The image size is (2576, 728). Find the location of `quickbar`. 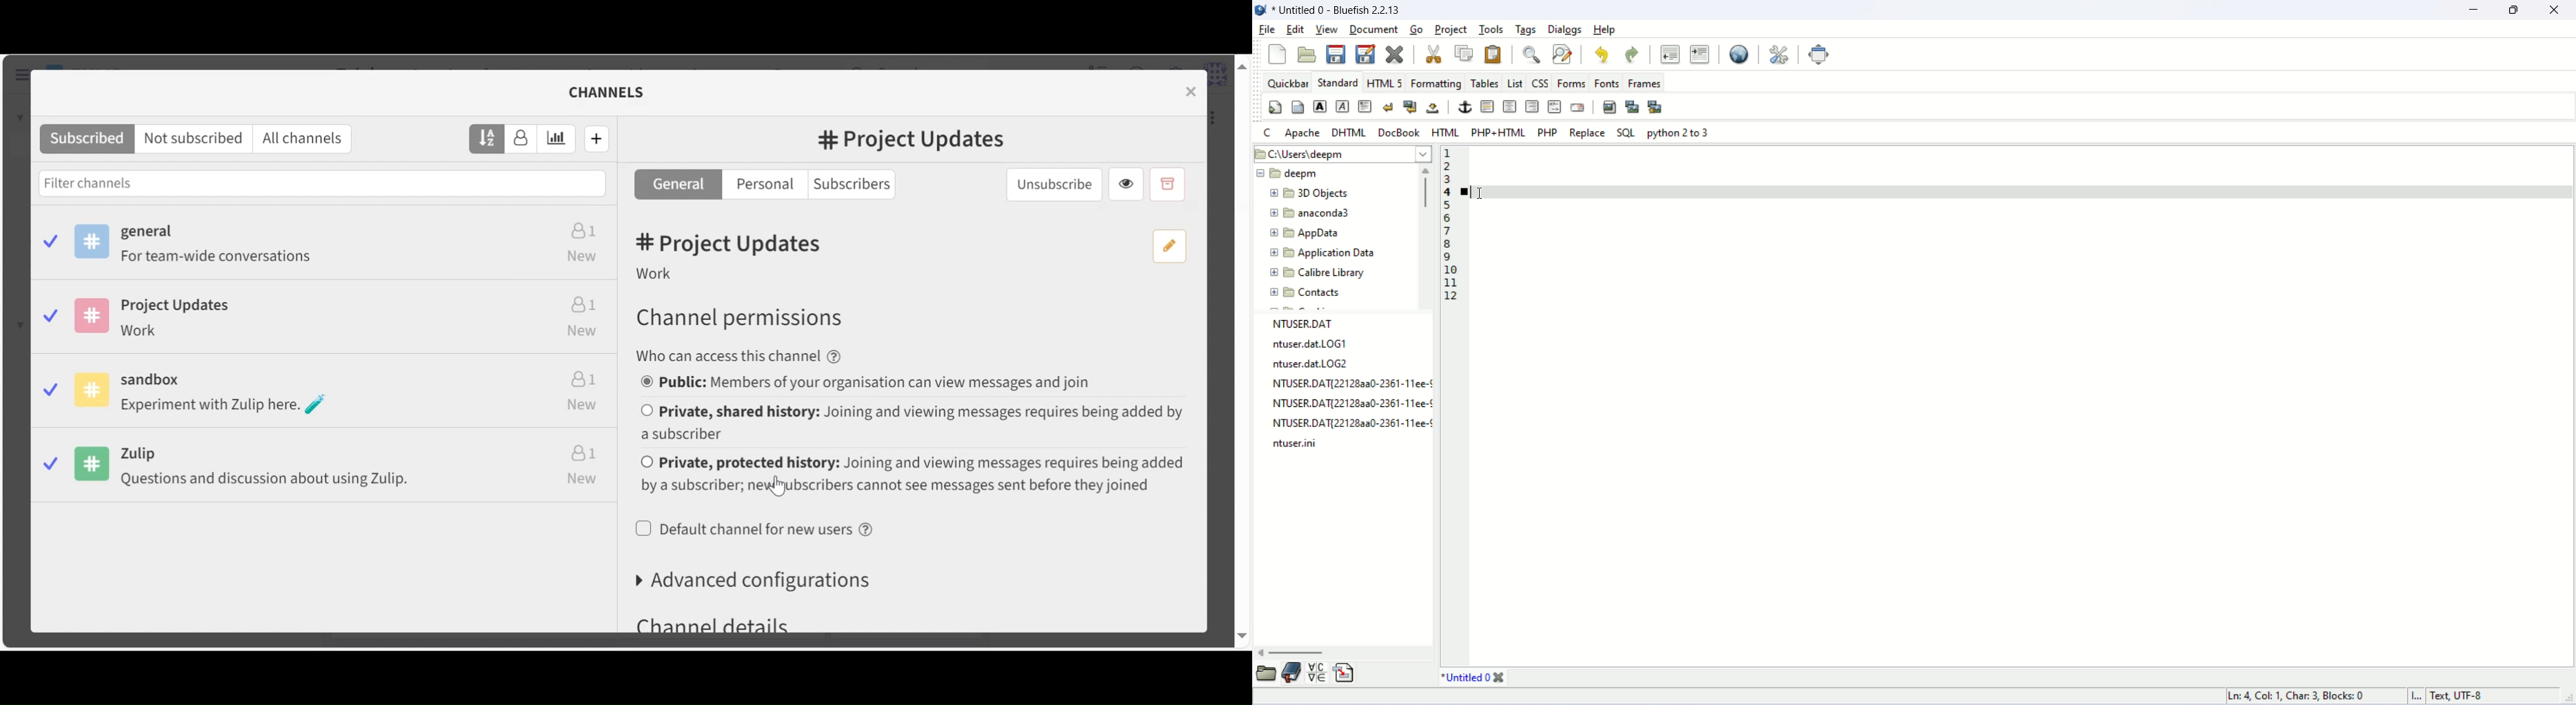

quickbar is located at coordinates (1289, 82).